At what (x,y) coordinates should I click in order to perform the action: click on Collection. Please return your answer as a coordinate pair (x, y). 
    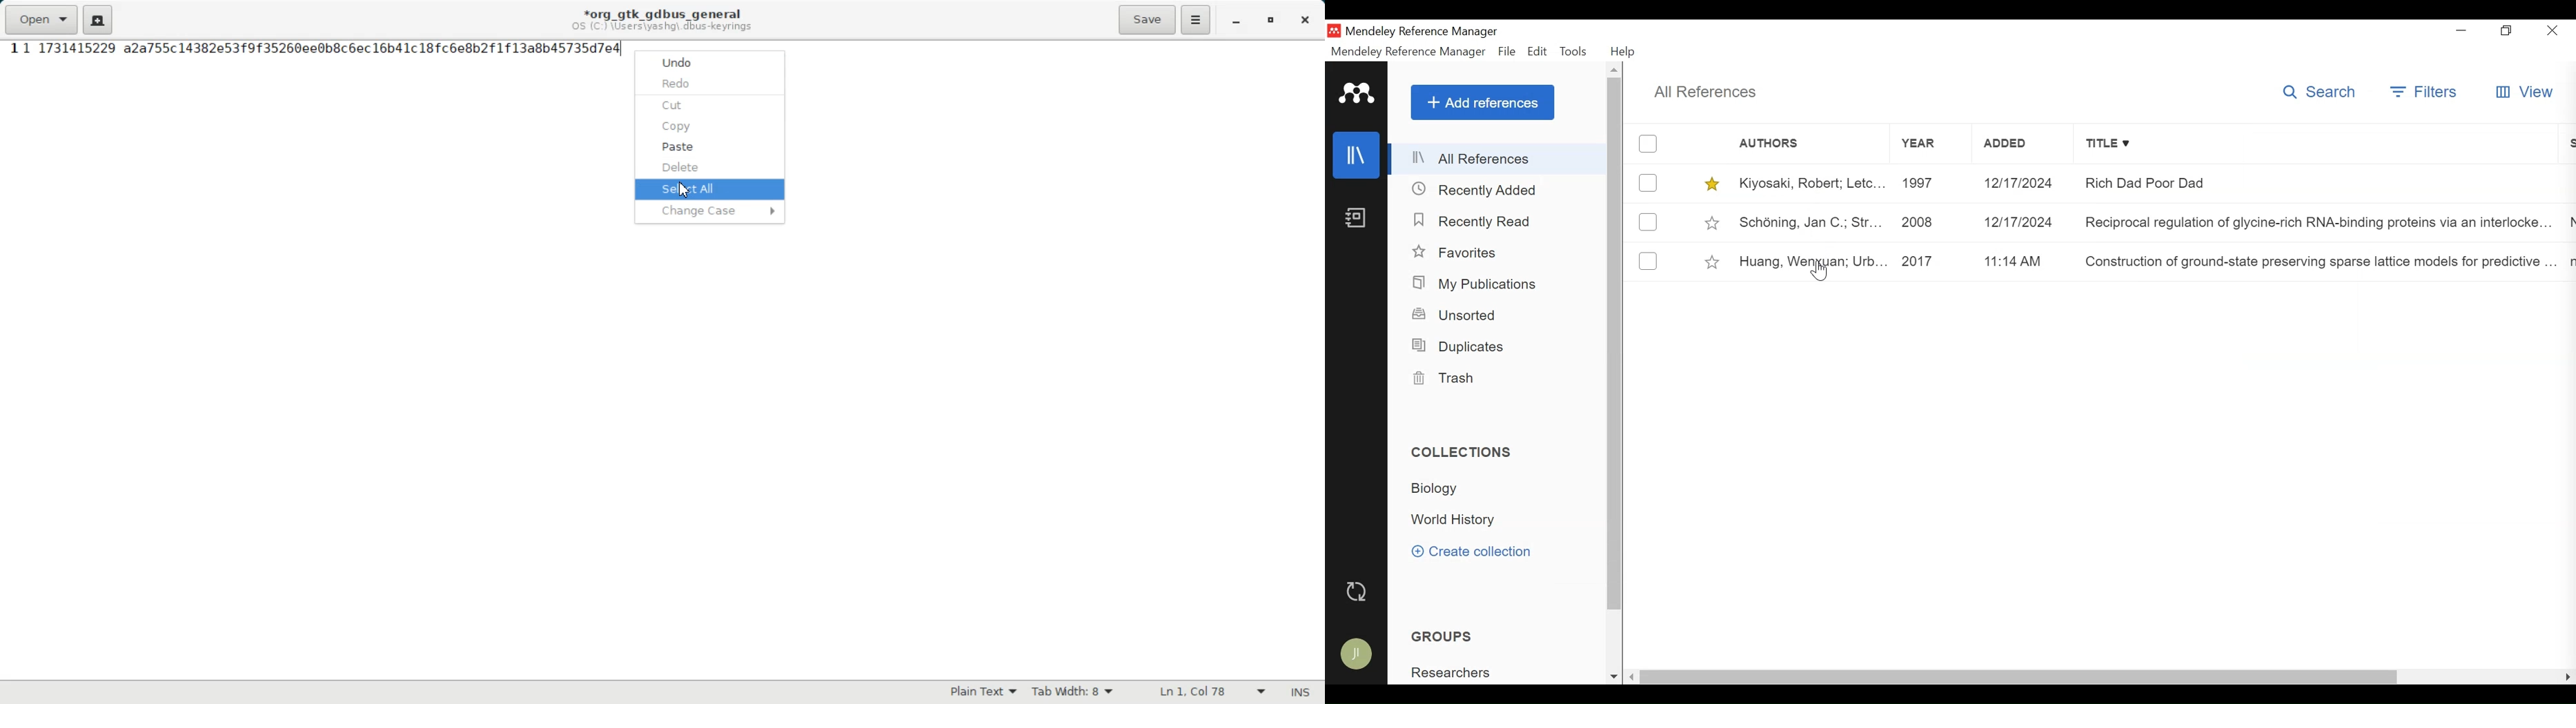
    Looking at the image, I should click on (1440, 490).